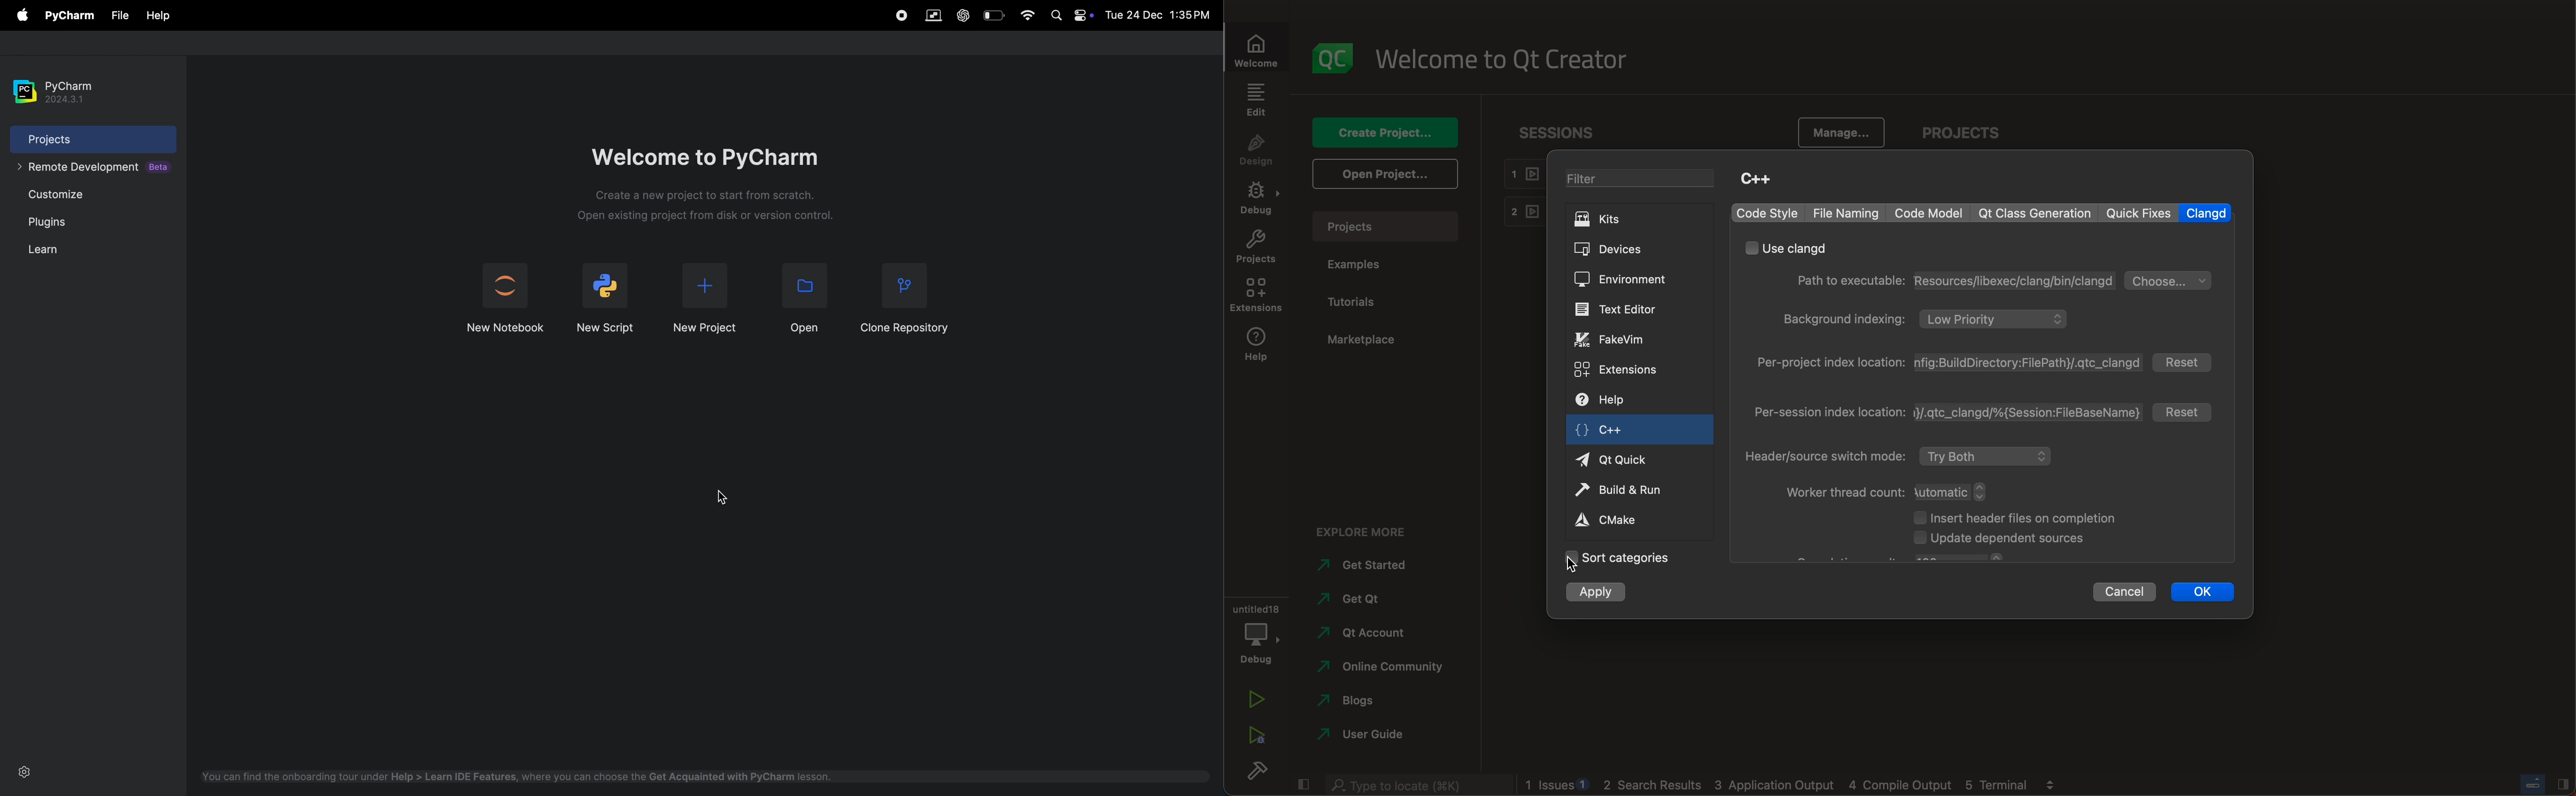 The width and height of the screenshot is (2576, 812). Describe the element at coordinates (93, 169) in the screenshot. I see `remote developement` at that location.